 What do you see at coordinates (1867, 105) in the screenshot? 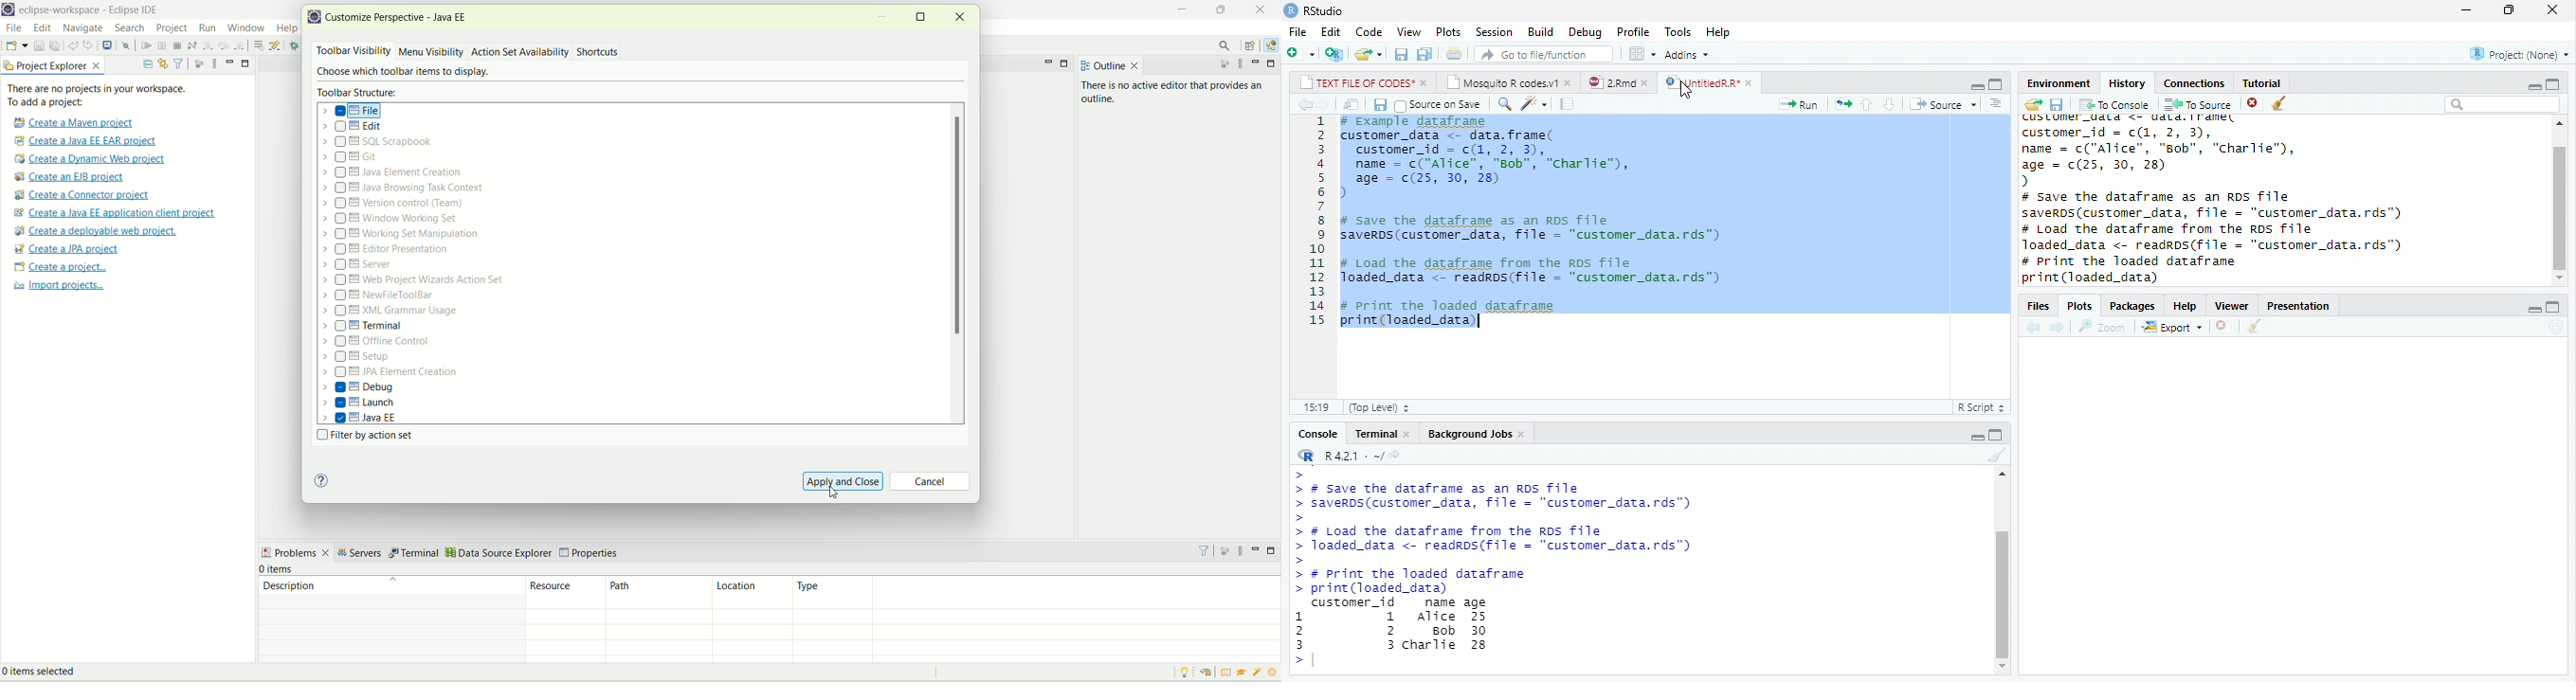
I see `up` at bounding box center [1867, 105].